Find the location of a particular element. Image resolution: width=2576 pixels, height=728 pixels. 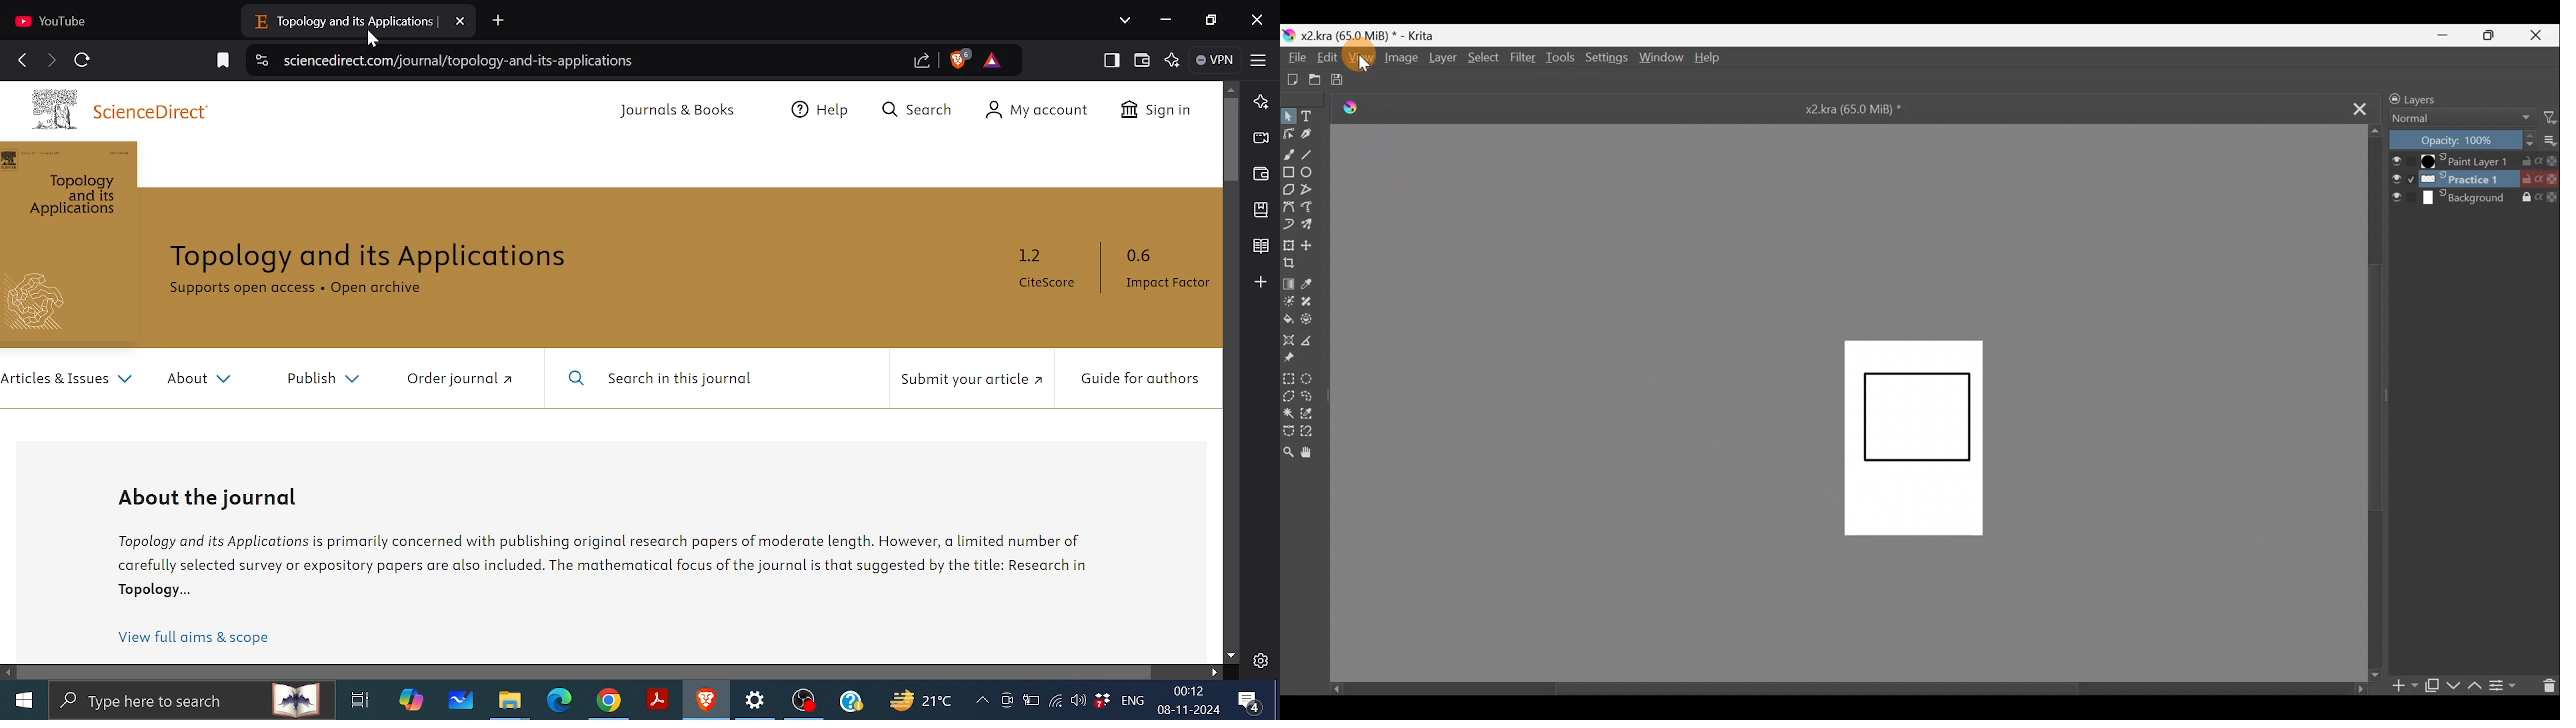

Whiteboard is located at coordinates (461, 700).